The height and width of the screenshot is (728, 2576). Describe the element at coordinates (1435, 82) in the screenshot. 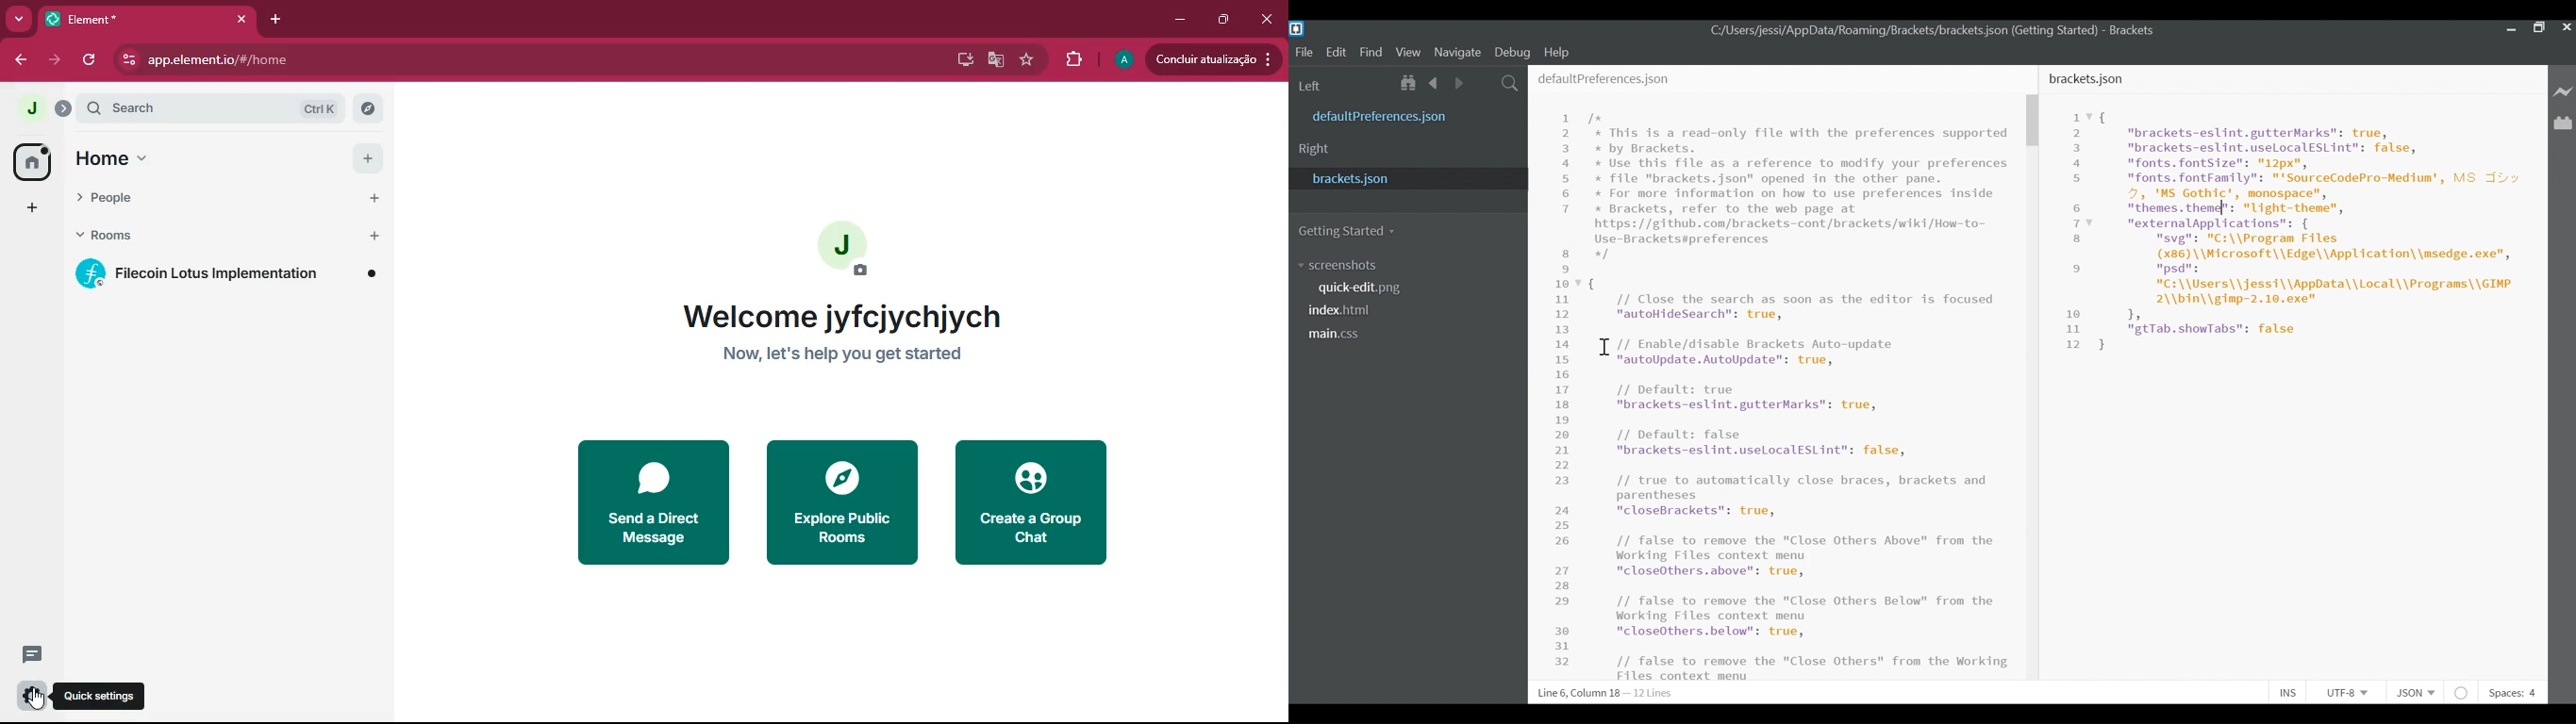

I see `Navigate back` at that location.